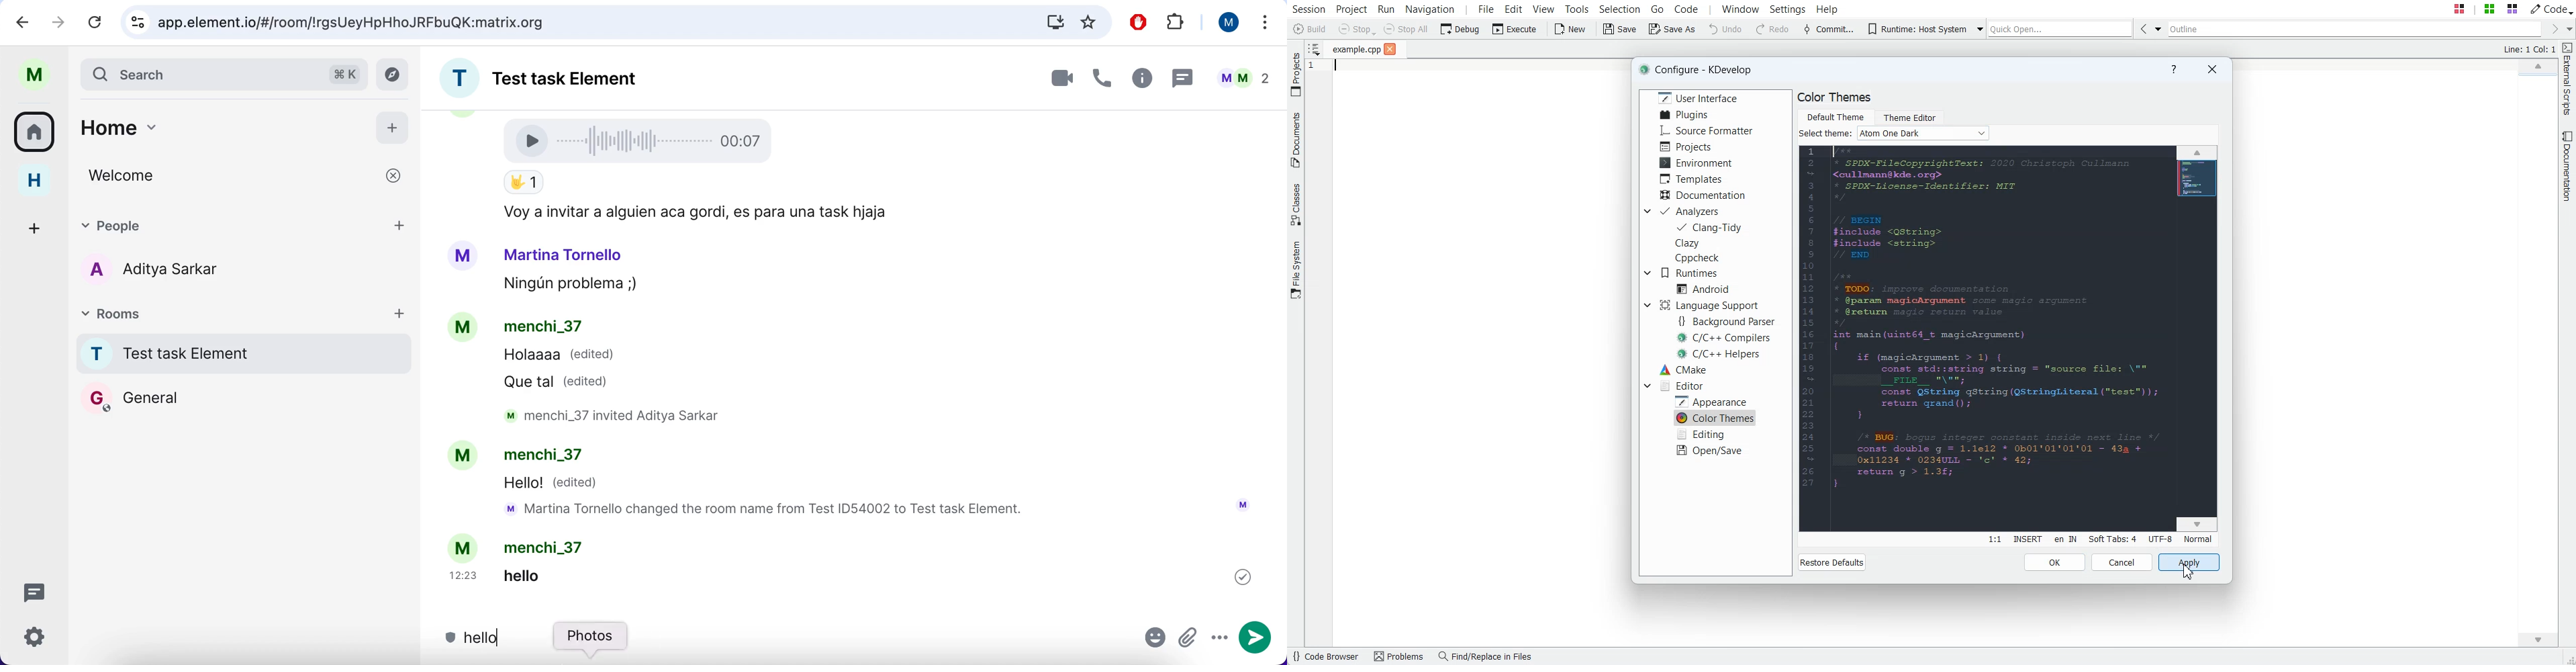 Image resolution: width=2576 pixels, height=672 pixels. Describe the element at coordinates (1913, 29) in the screenshot. I see `Runtime: Host System` at that location.